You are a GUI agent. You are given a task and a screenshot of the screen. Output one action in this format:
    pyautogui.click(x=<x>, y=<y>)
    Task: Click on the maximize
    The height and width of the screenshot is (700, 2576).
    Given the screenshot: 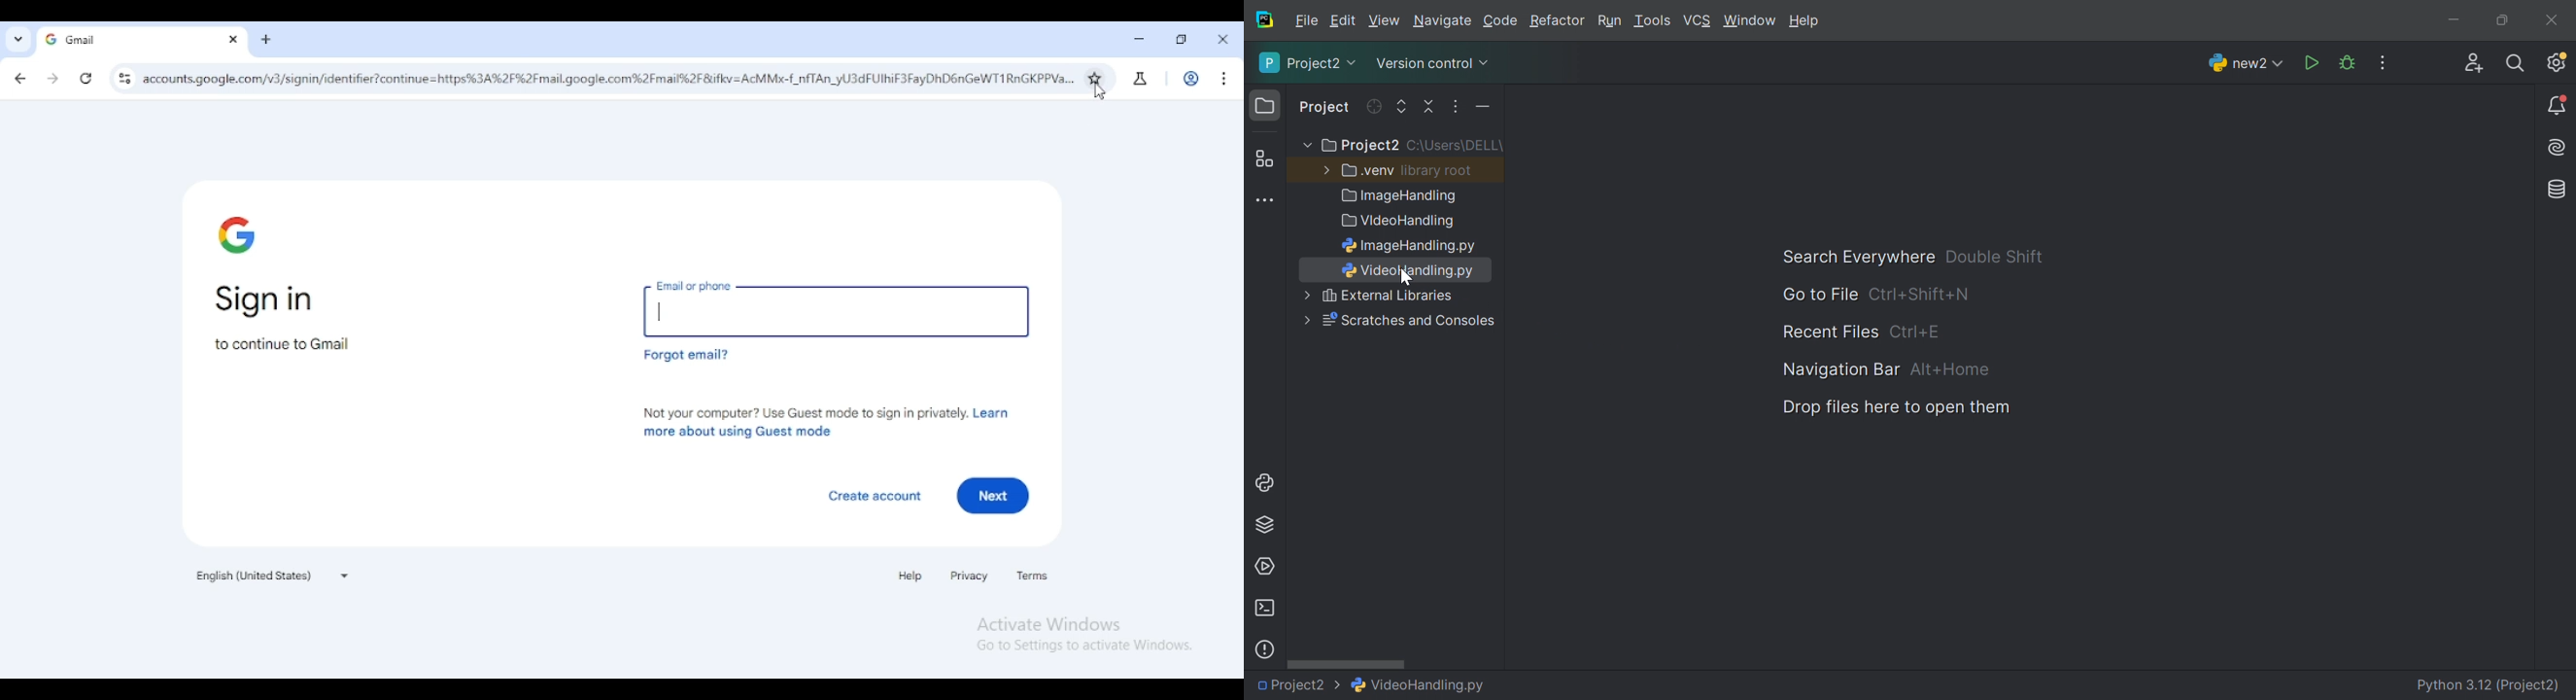 What is the action you would take?
    pyautogui.click(x=1182, y=40)
    